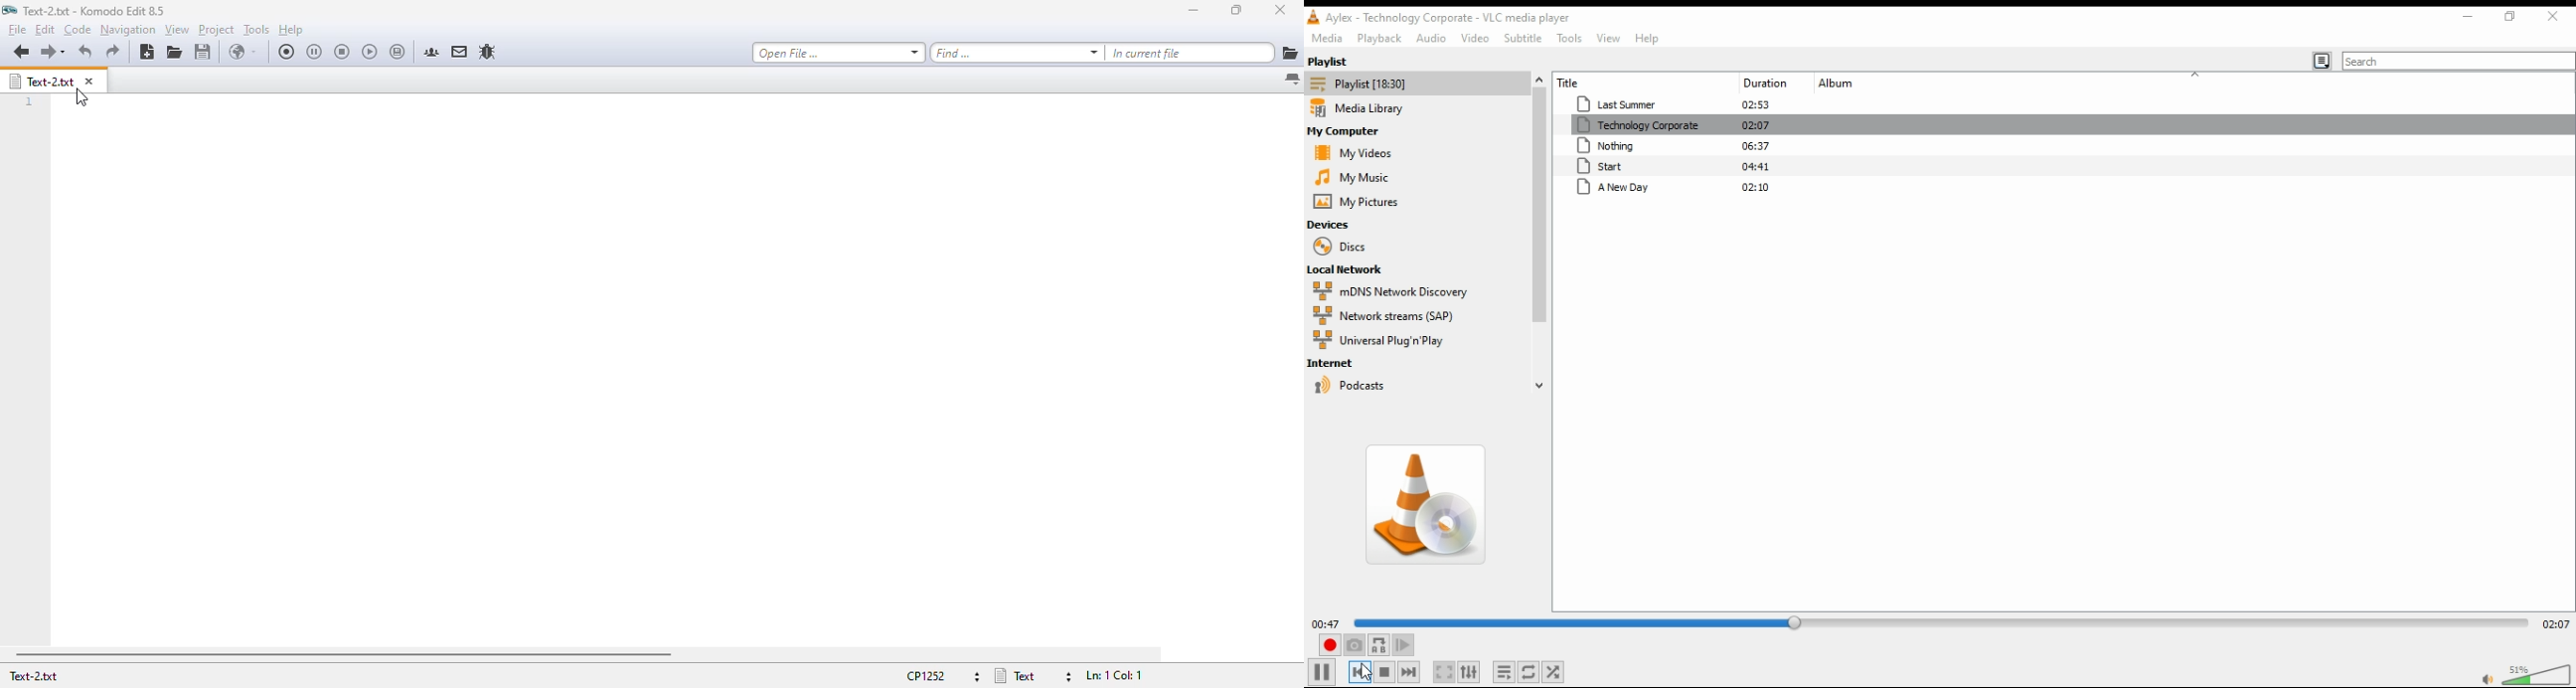 This screenshot has width=2576, height=700. What do you see at coordinates (1378, 38) in the screenshot?
I see `playlist` at bounding box center [1378, 38].